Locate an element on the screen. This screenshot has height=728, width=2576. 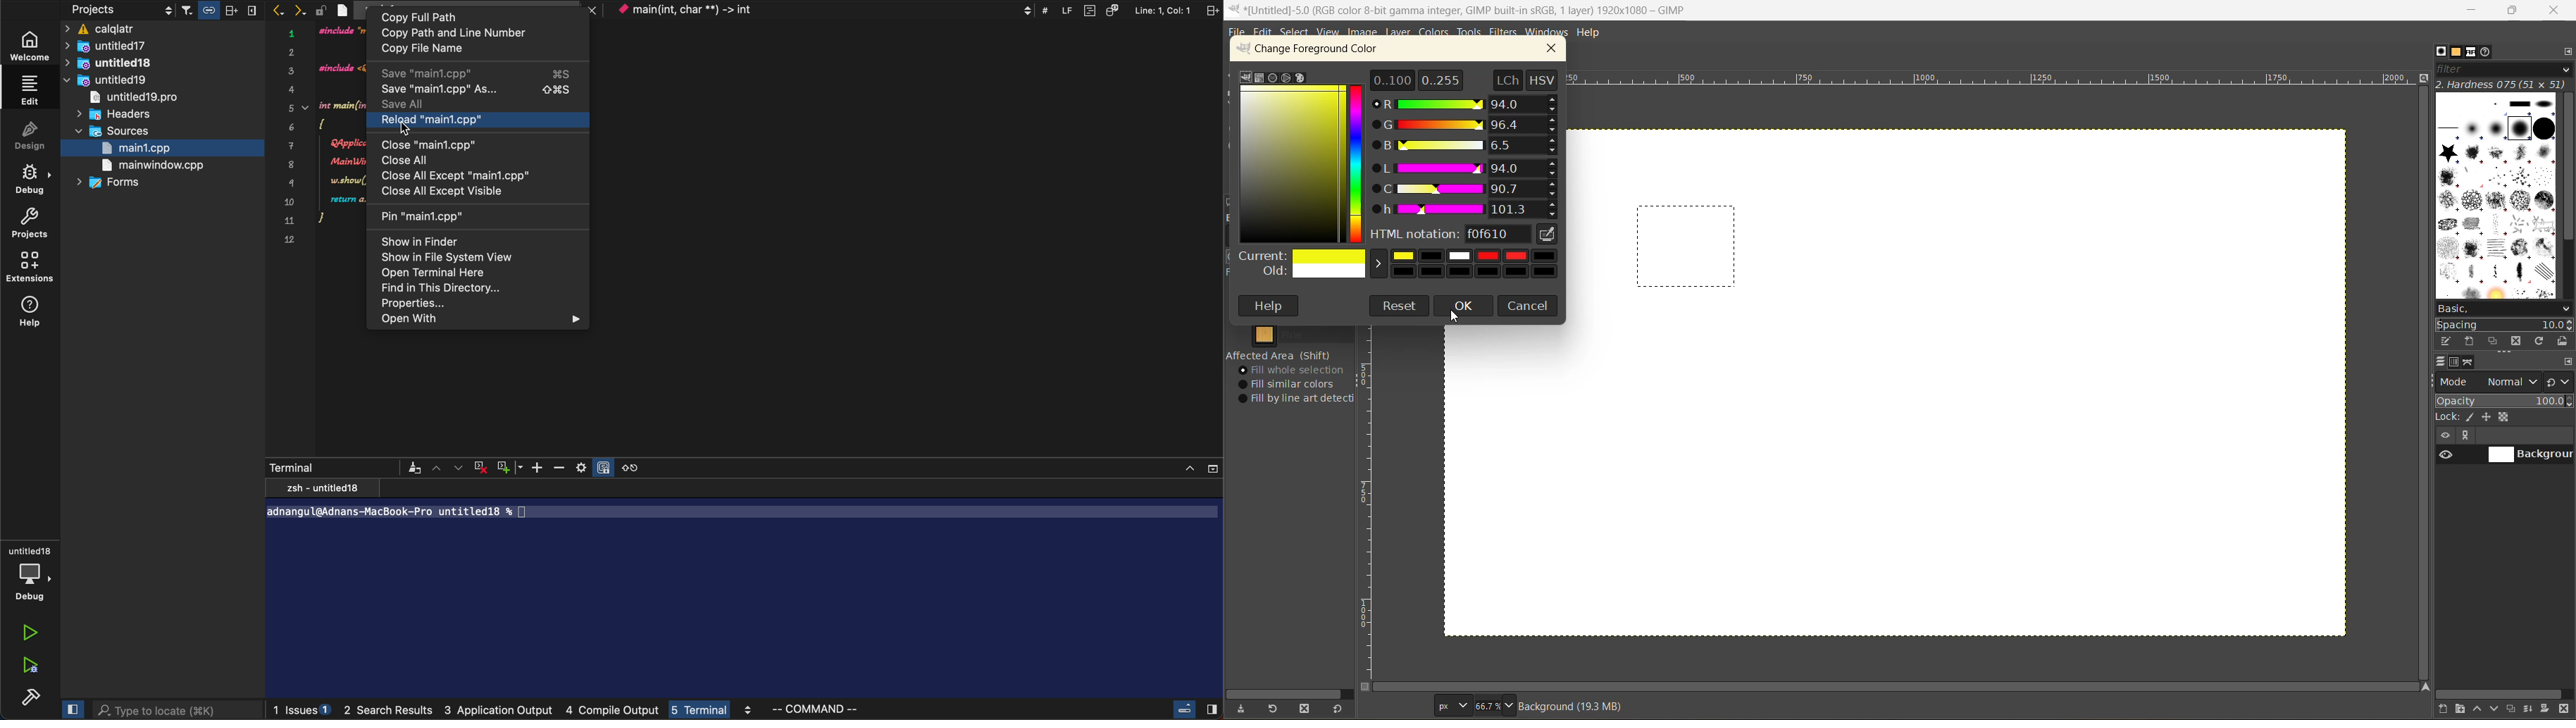
mode is located at coordinates (2489, 382).